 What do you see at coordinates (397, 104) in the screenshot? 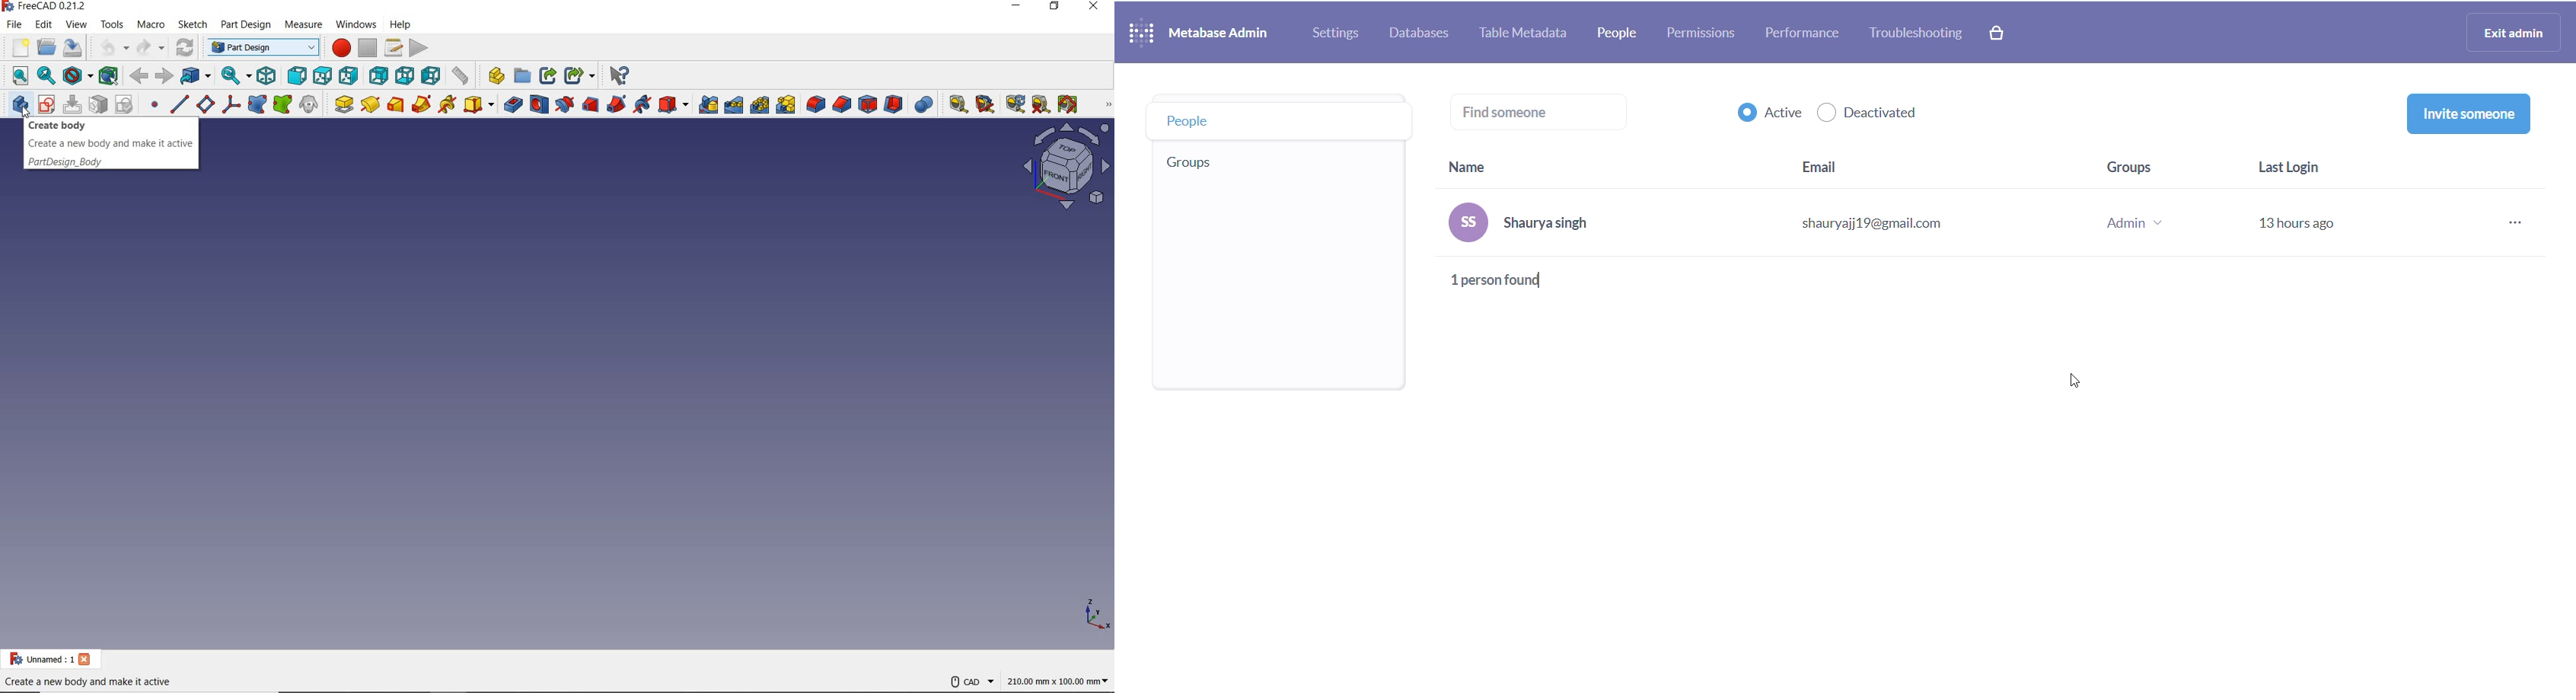
I see `ADDITIVE LOFT` at bounding box center [397, 104].